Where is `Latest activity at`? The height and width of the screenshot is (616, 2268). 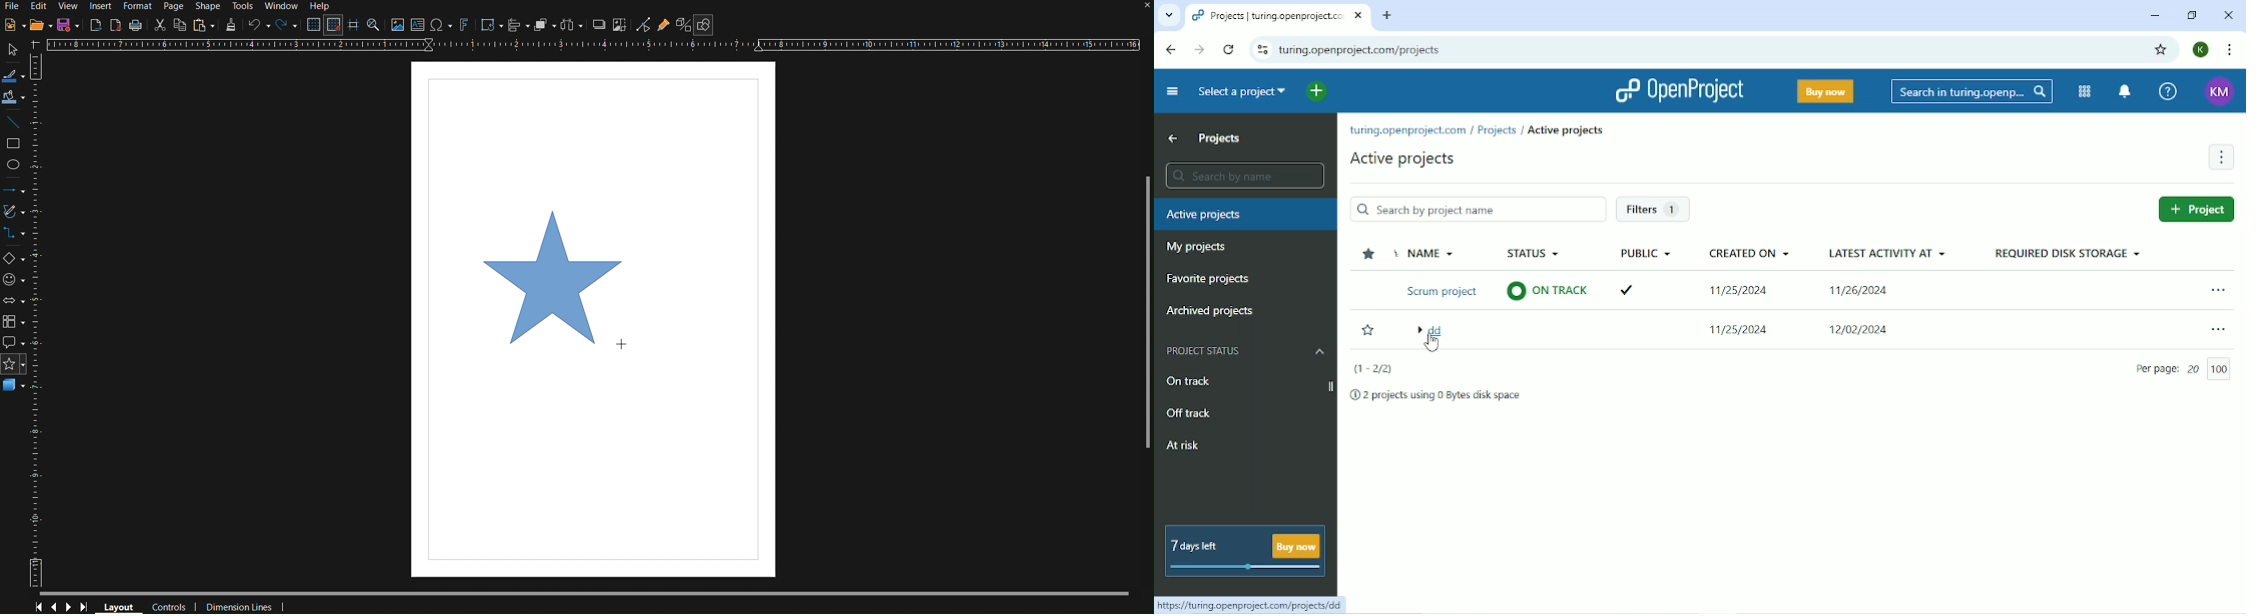 Latest activity at is located at coordinates (1888, 293).